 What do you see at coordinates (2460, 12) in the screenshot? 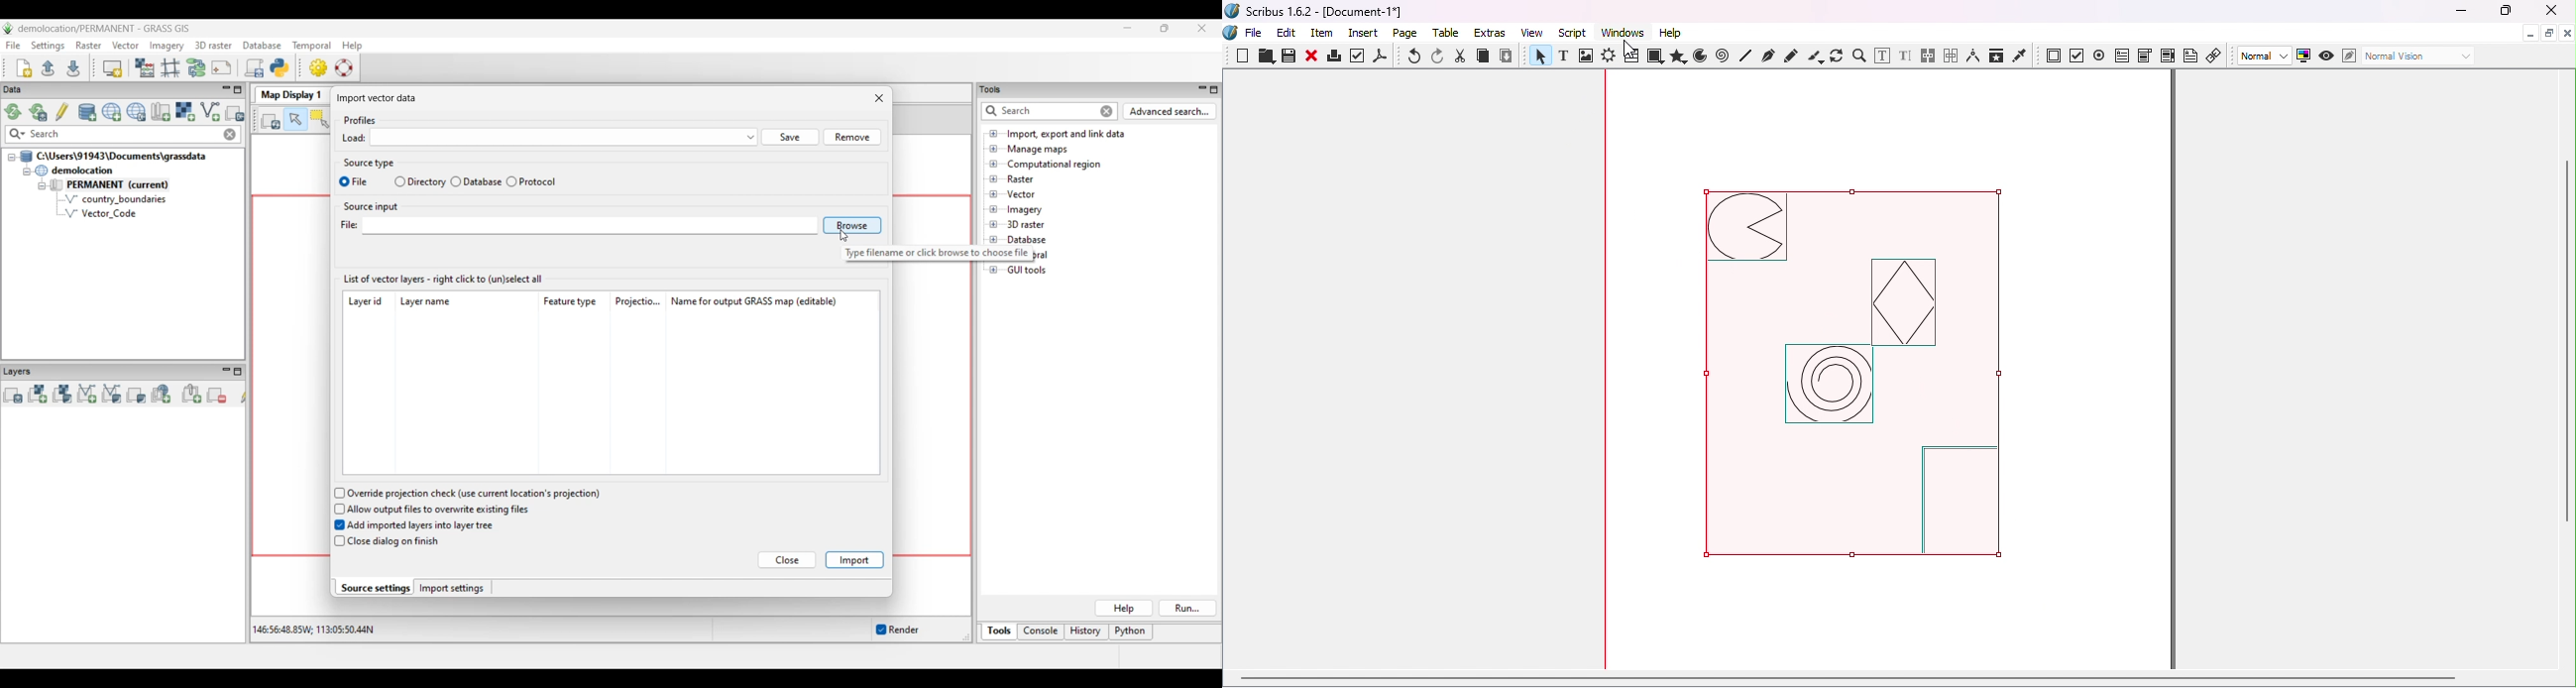
I see `Minimize` at bounding box center [2460, 12].